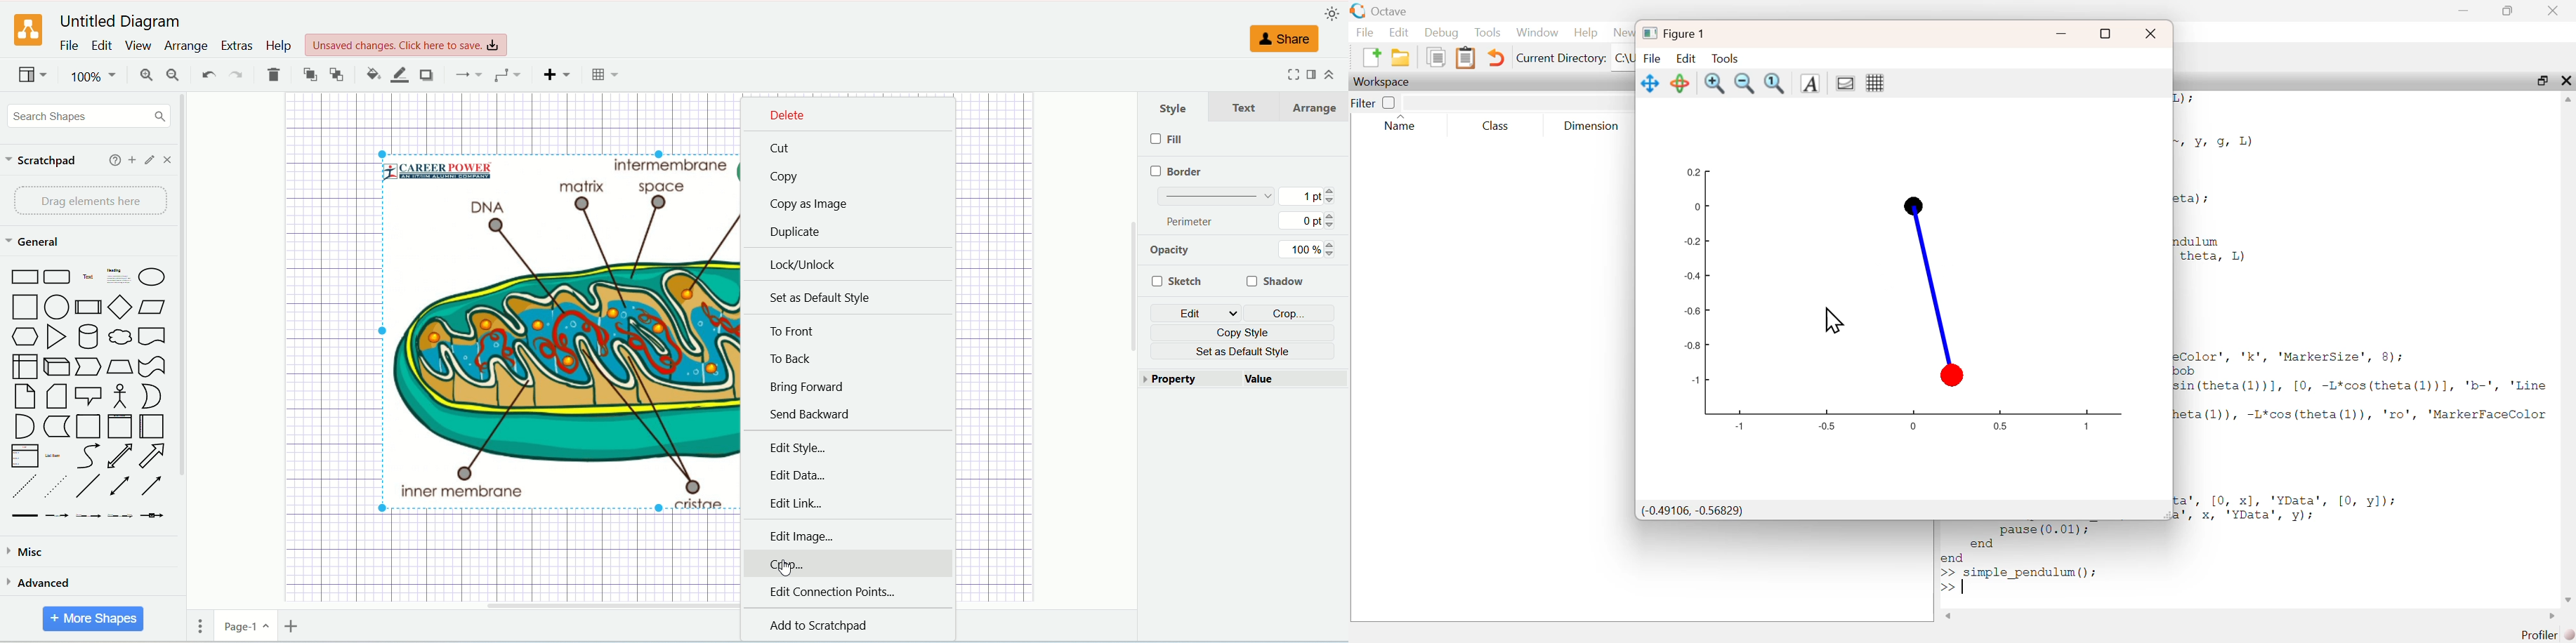 This screenshot has height=644, width=2576. I want to click on Data Storage, so click(56, 427).